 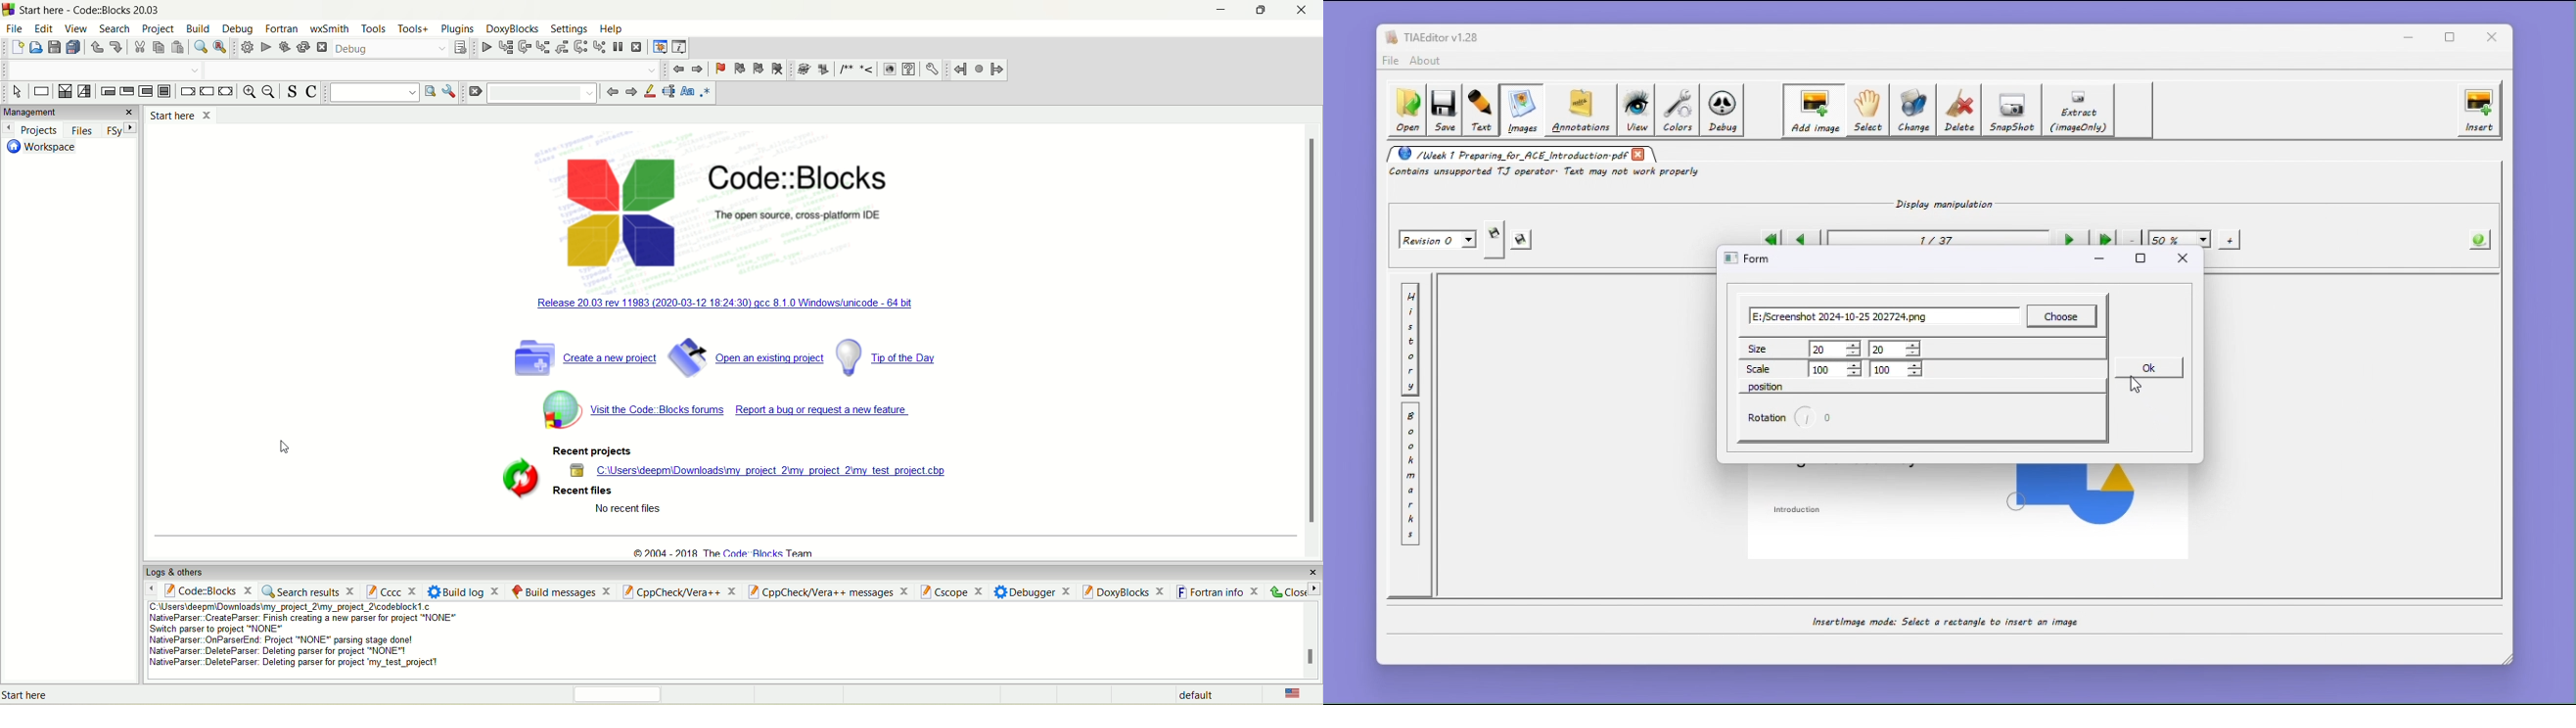 I want to click on blank space, so click(x=547, y=93).